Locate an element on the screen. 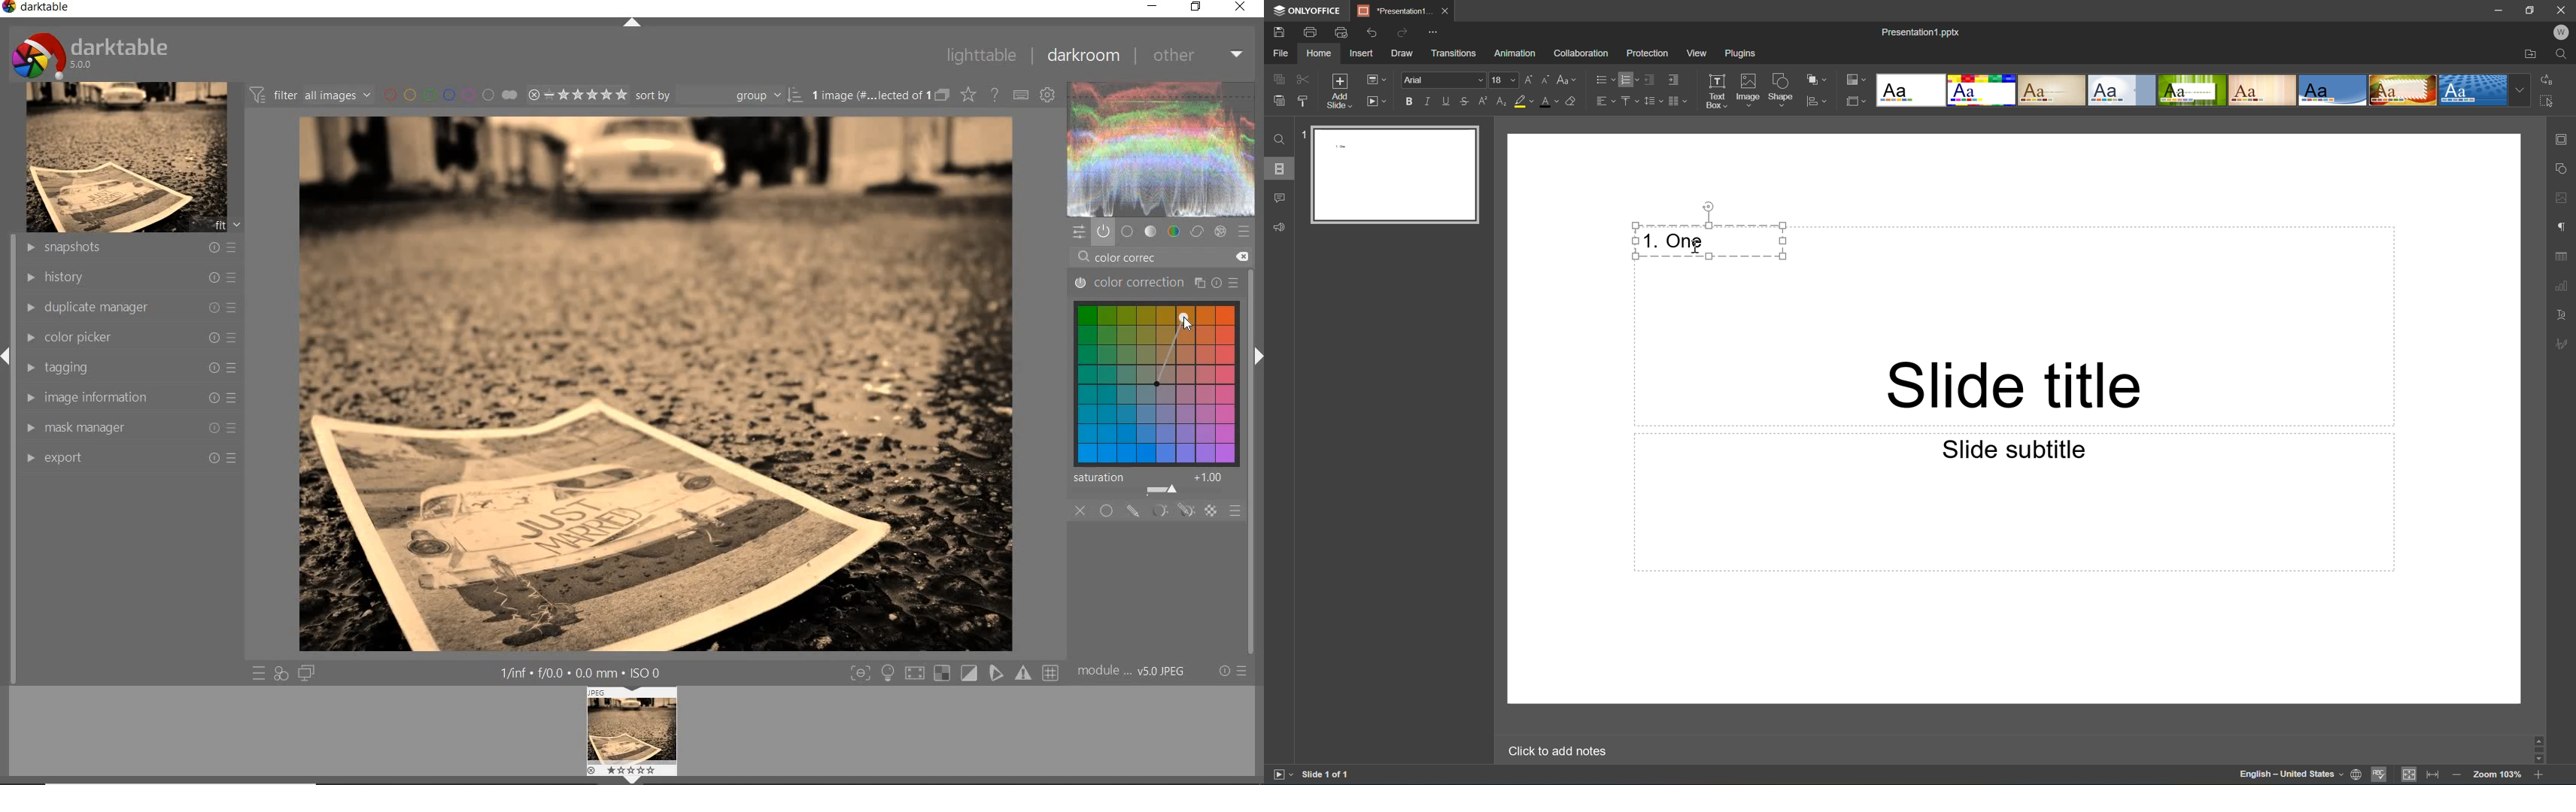 The width and height of the screenshot is (2576, 812). Decrement font size is located at coordinates (1546, 78).